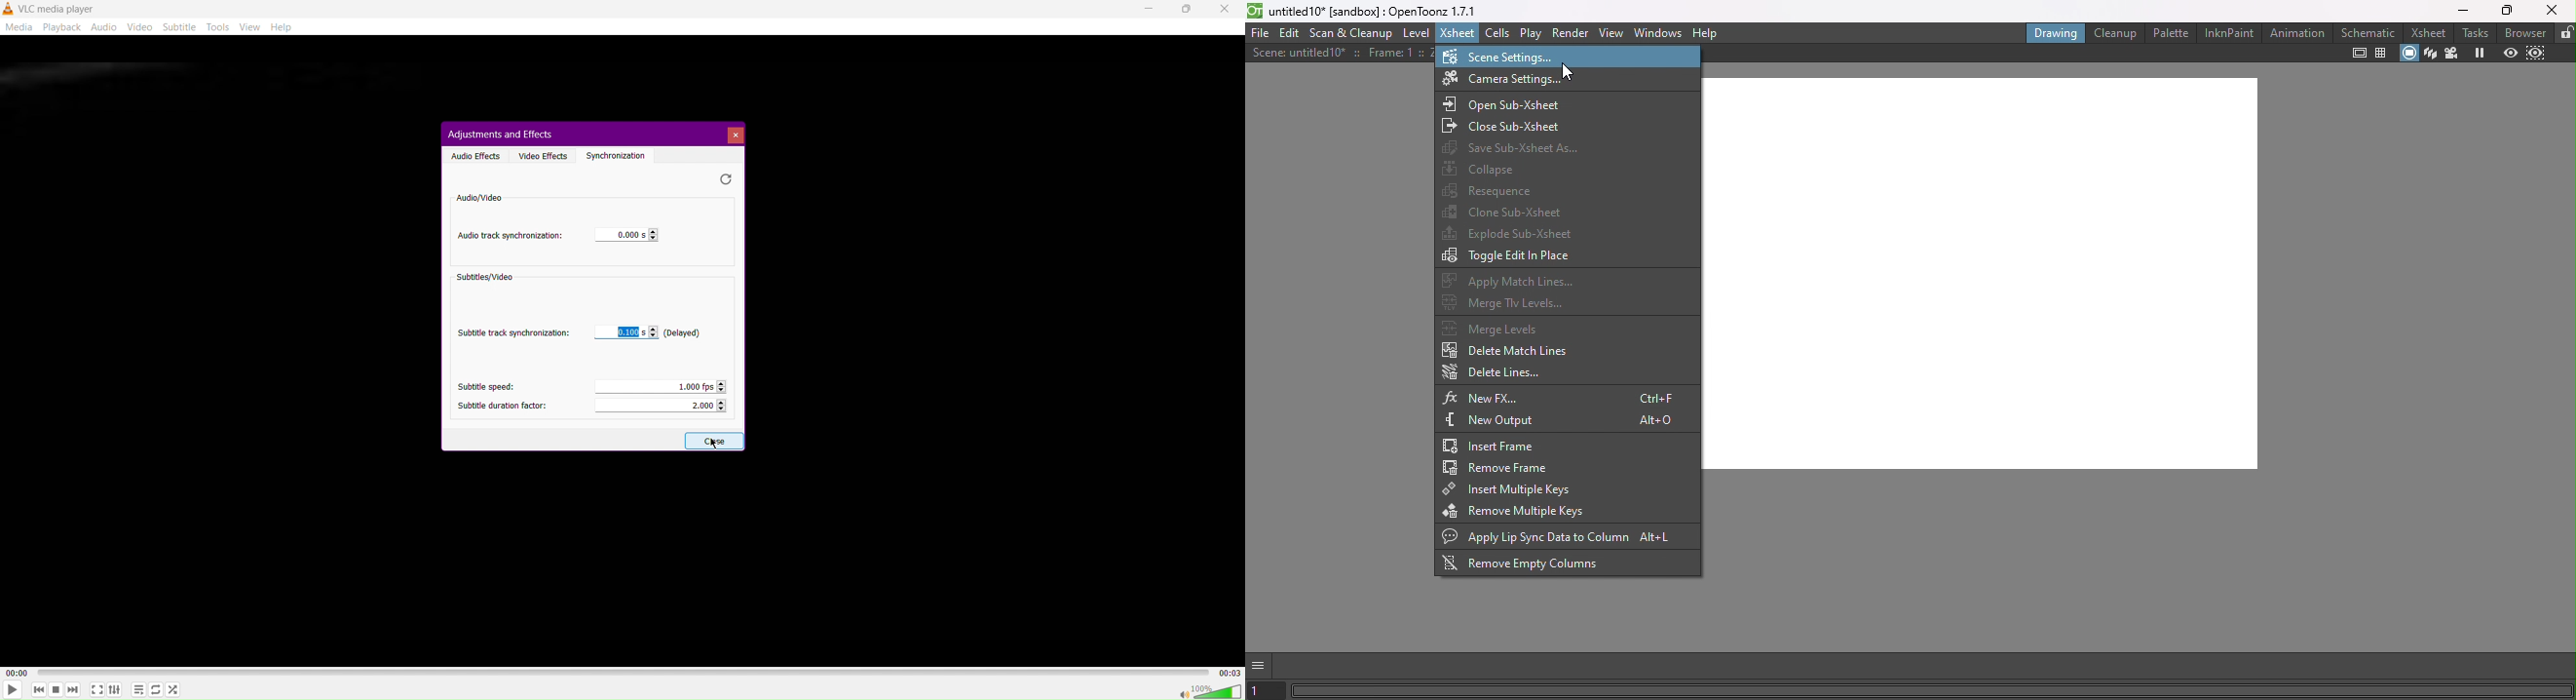 The height and width of the screenshot is (700, 2576). What do you see at coordinates (515, 331) in the screenshot?
I see `Subtitle track synchronization` at bounding box center [515, 331].